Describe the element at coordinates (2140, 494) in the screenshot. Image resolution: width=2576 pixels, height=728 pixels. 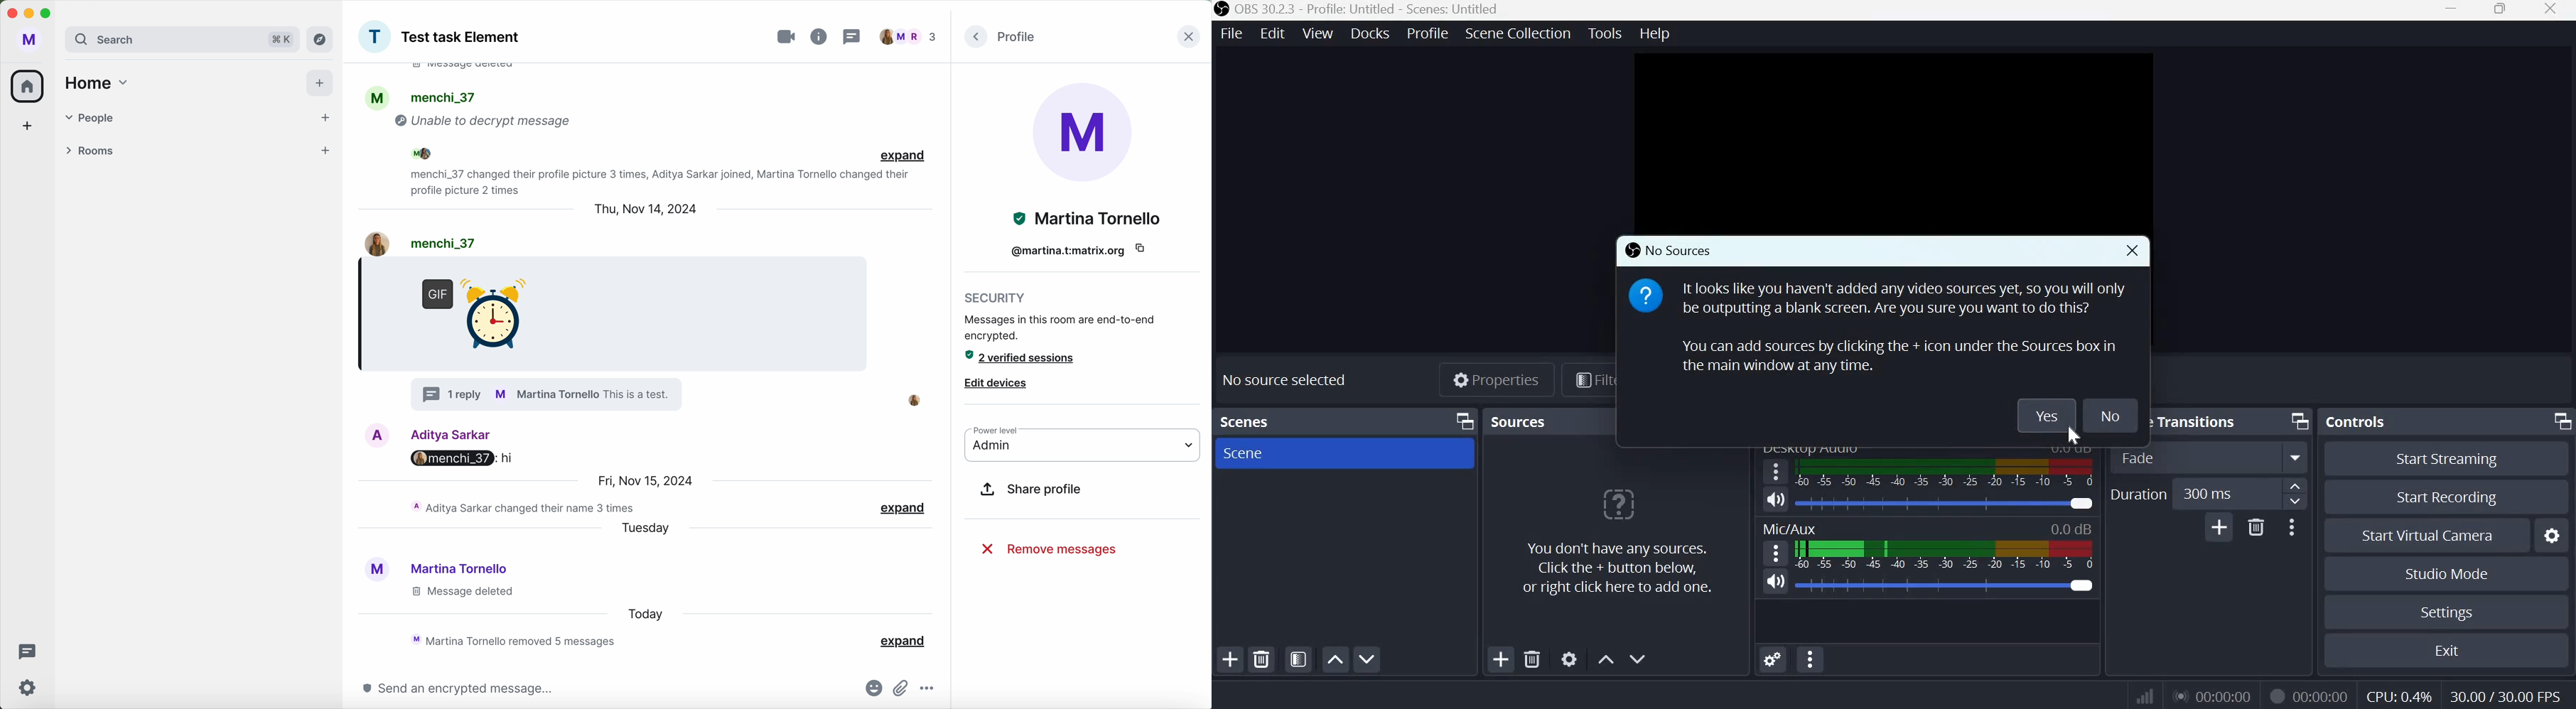
I see `Duration` at that location.